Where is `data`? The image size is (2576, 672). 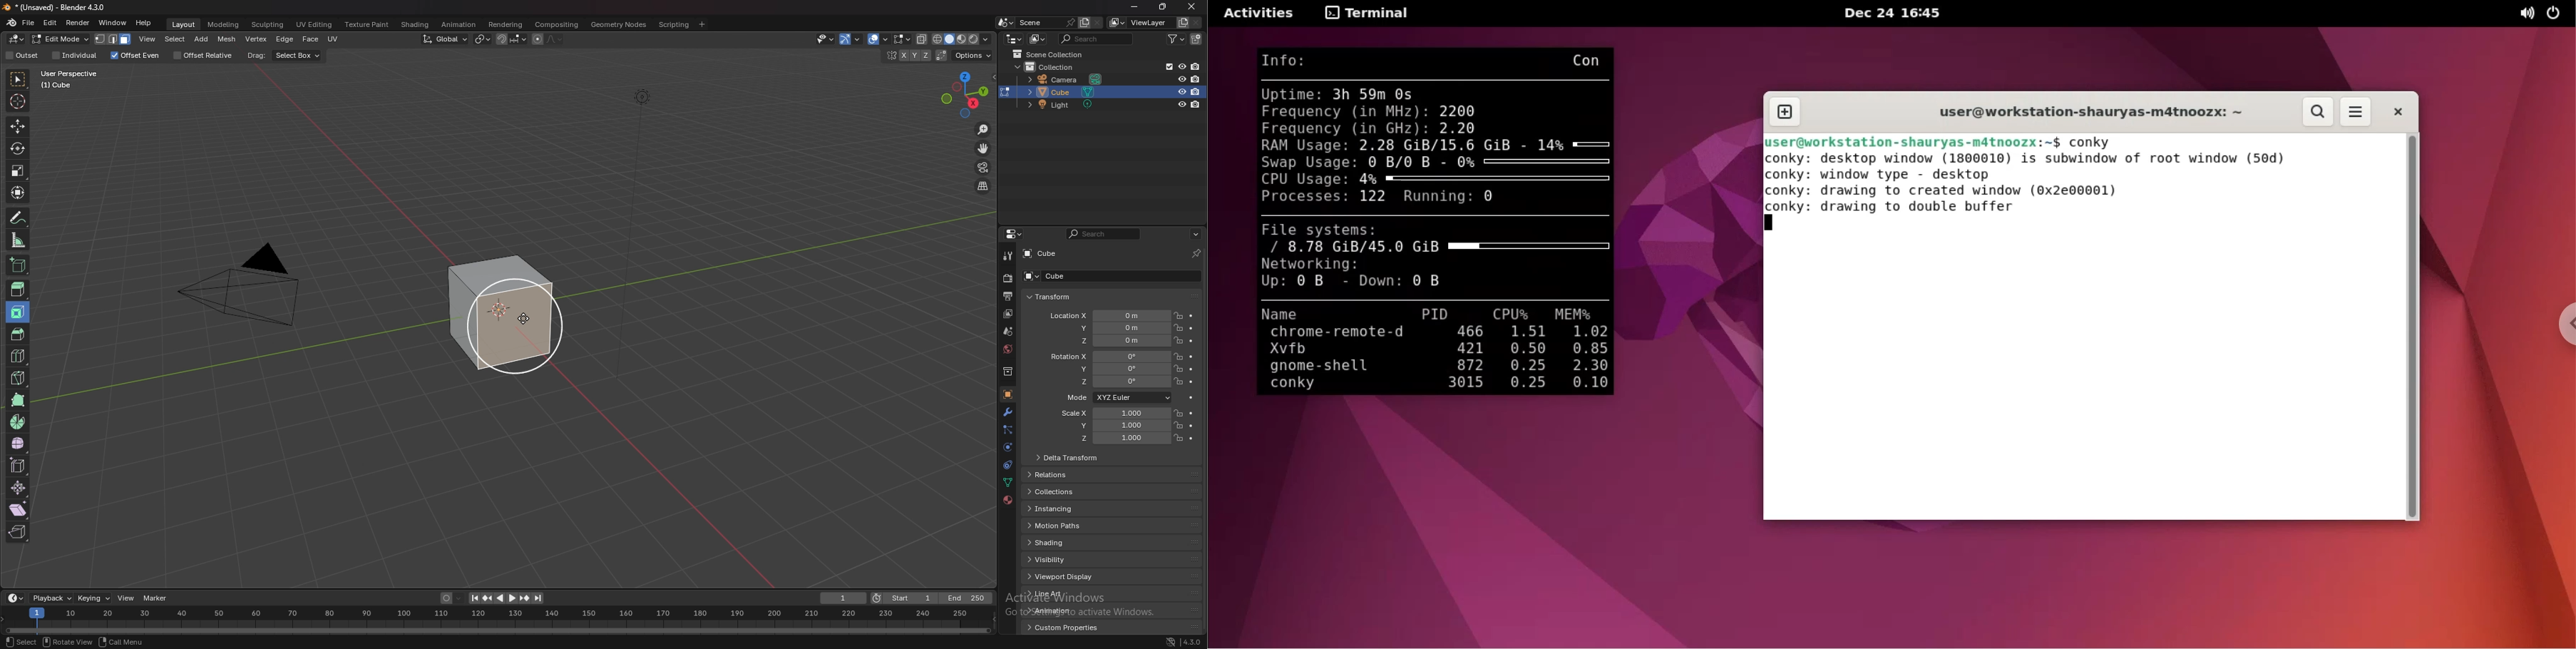 data is located at coordinates (1007, 484).